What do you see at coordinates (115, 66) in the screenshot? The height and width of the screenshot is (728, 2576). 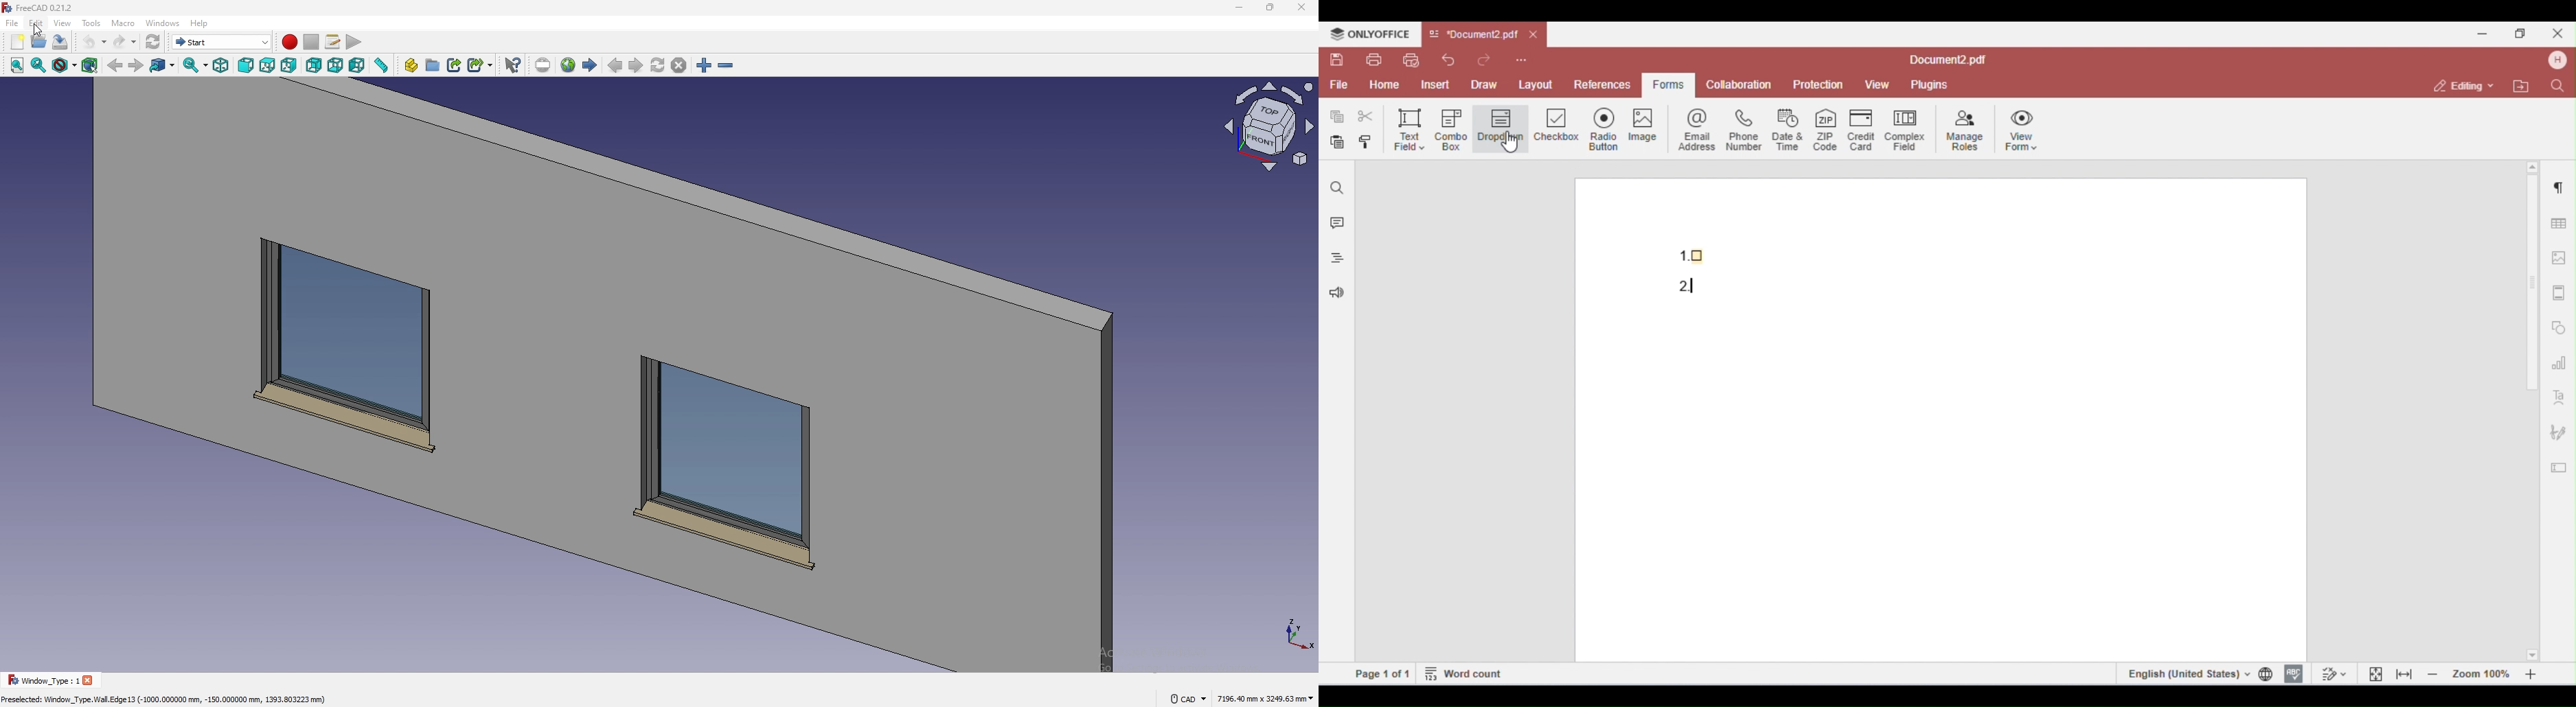 I see `back` at bounding box center [115, 66].